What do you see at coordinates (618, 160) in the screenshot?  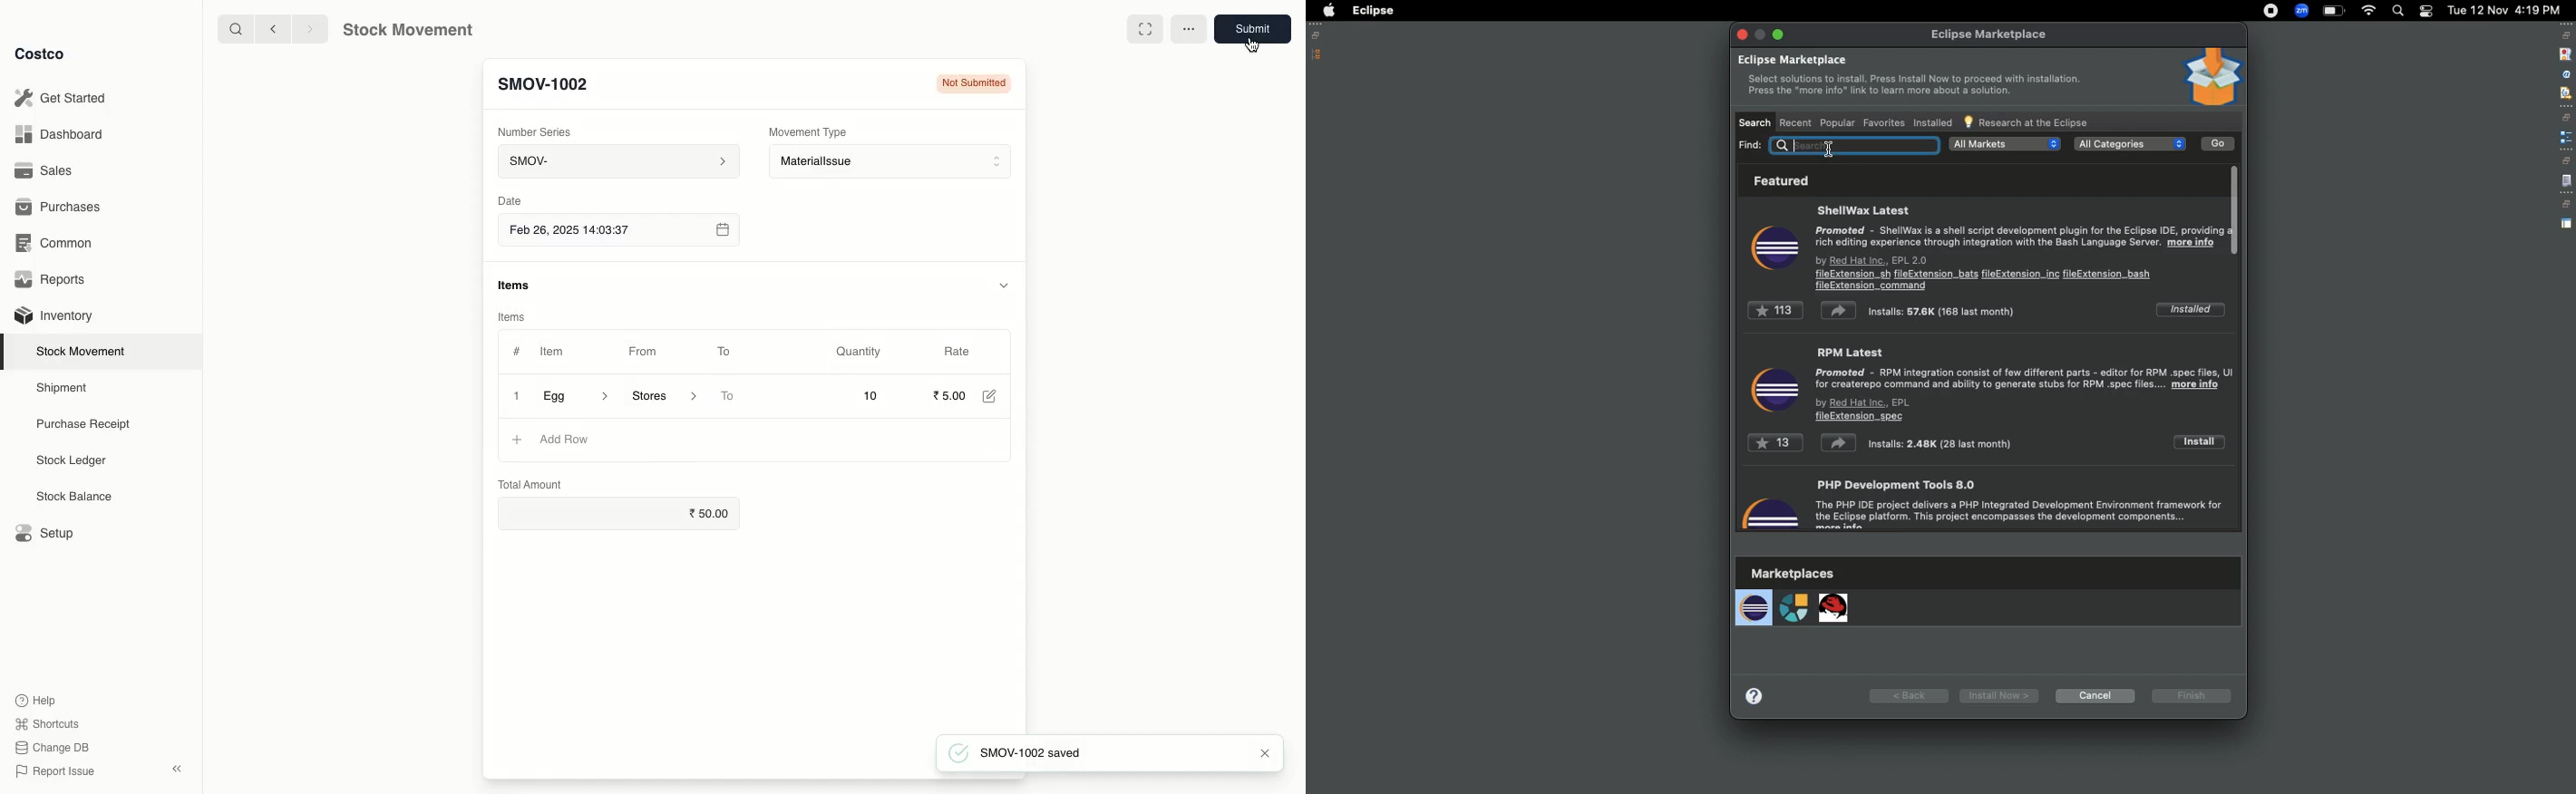 I see `SMOV-` at bounding box center [618, 160].